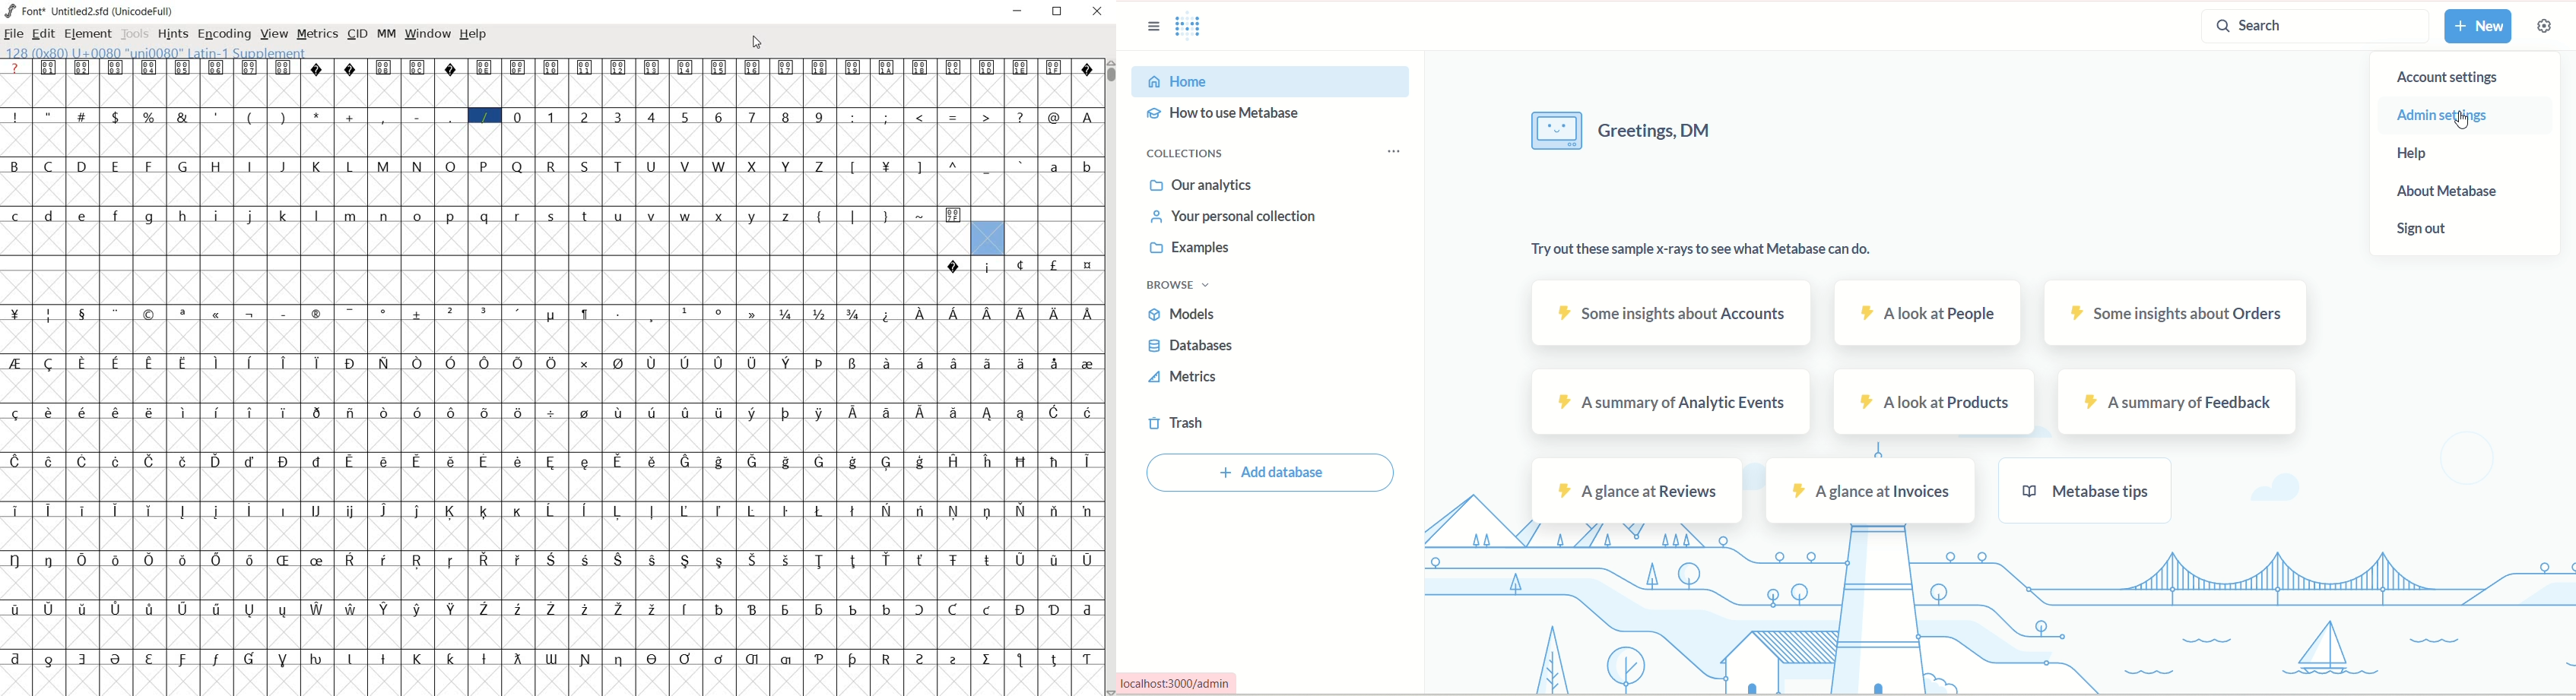 The height and width of the screenshot is (700, 2576). Describe the element at coordinates (383, 560) in the screenshot. I see `glyph` at that location.